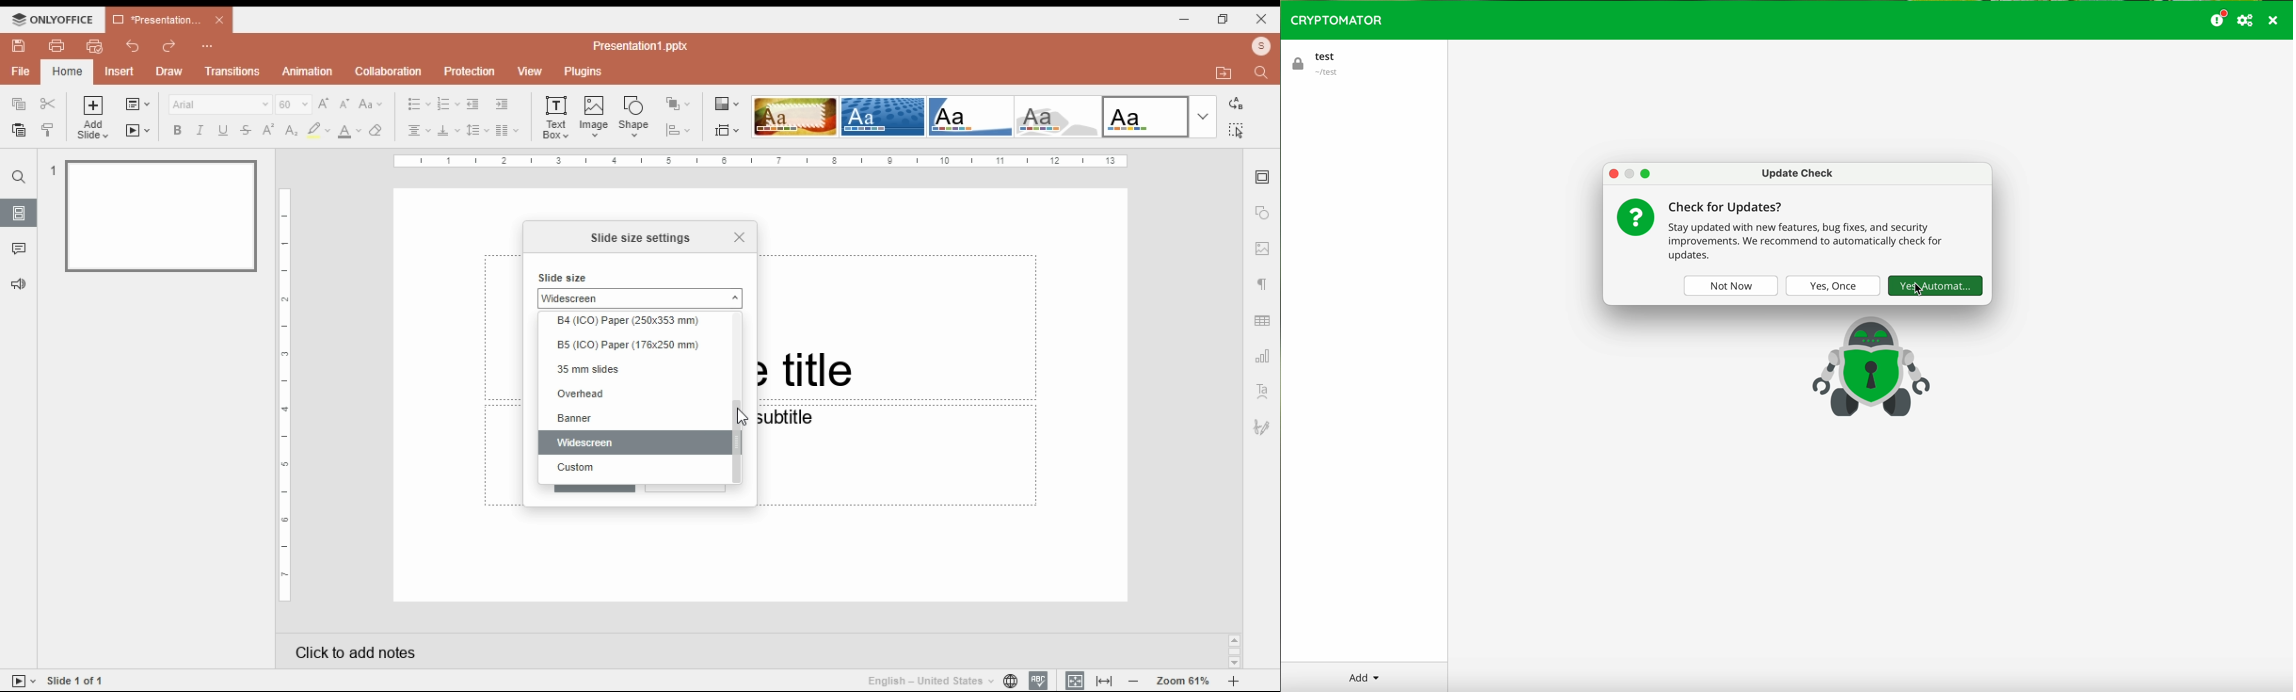 The image size is (2296, 700). What do you see at coordinates (639, 298) in the screenshot?
I see `Widescreen` at bounding box center [639, 298].